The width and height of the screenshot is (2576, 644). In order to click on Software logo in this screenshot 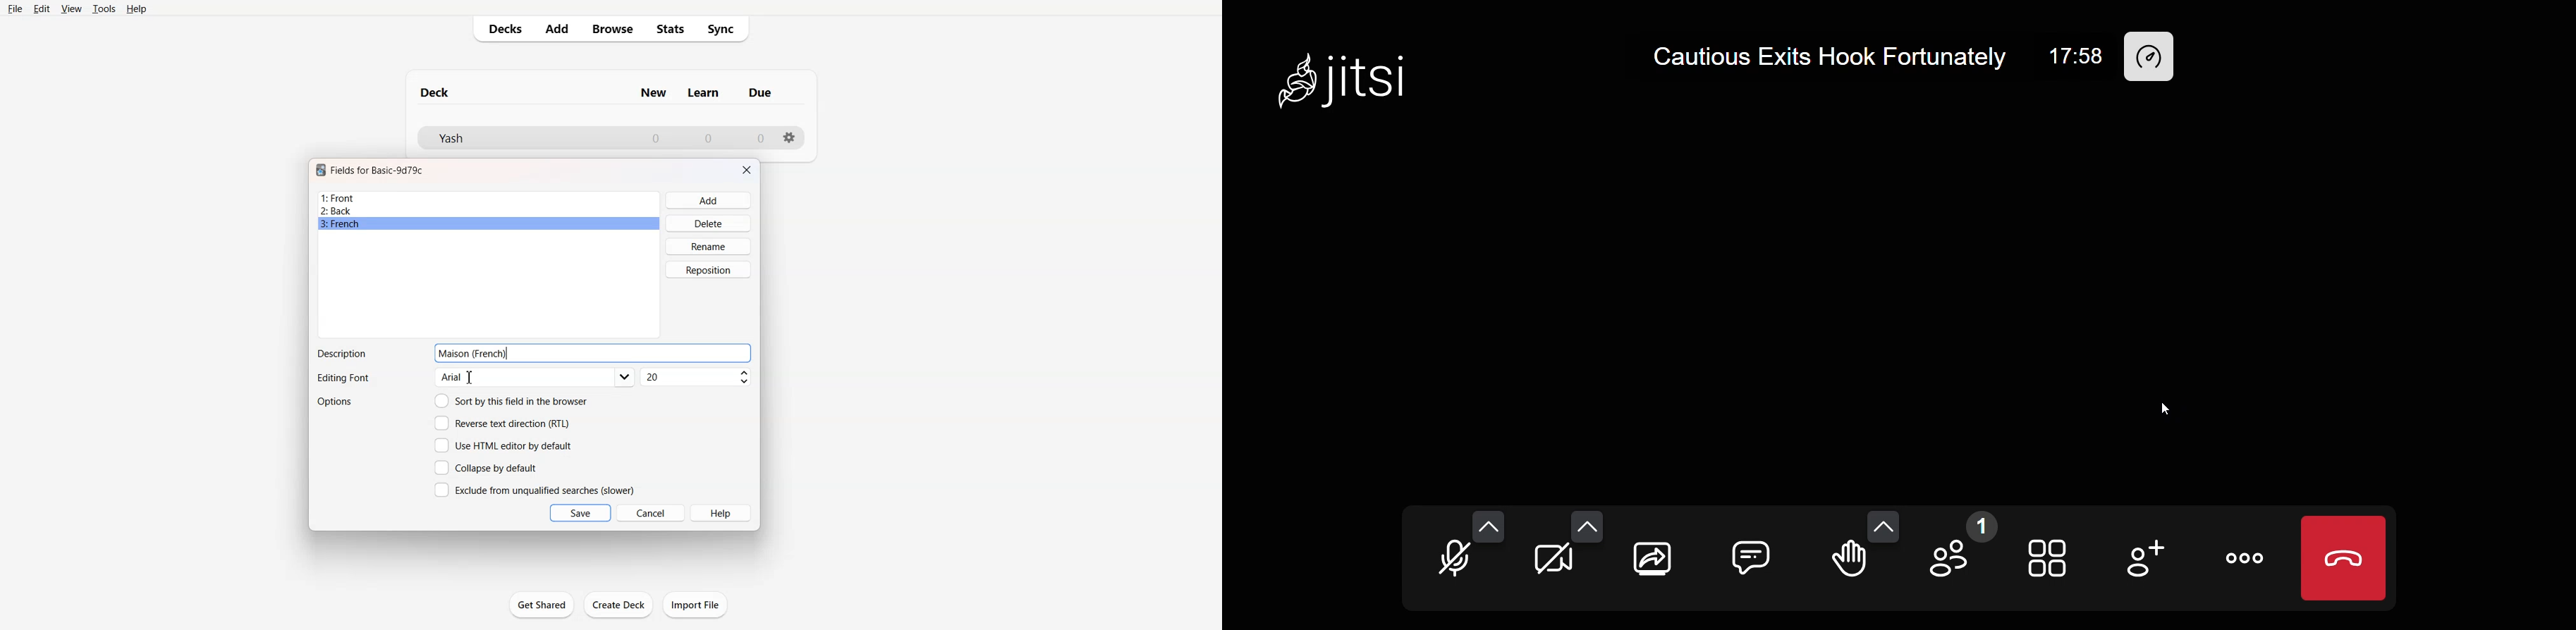, I will do `click(321, 170)`.